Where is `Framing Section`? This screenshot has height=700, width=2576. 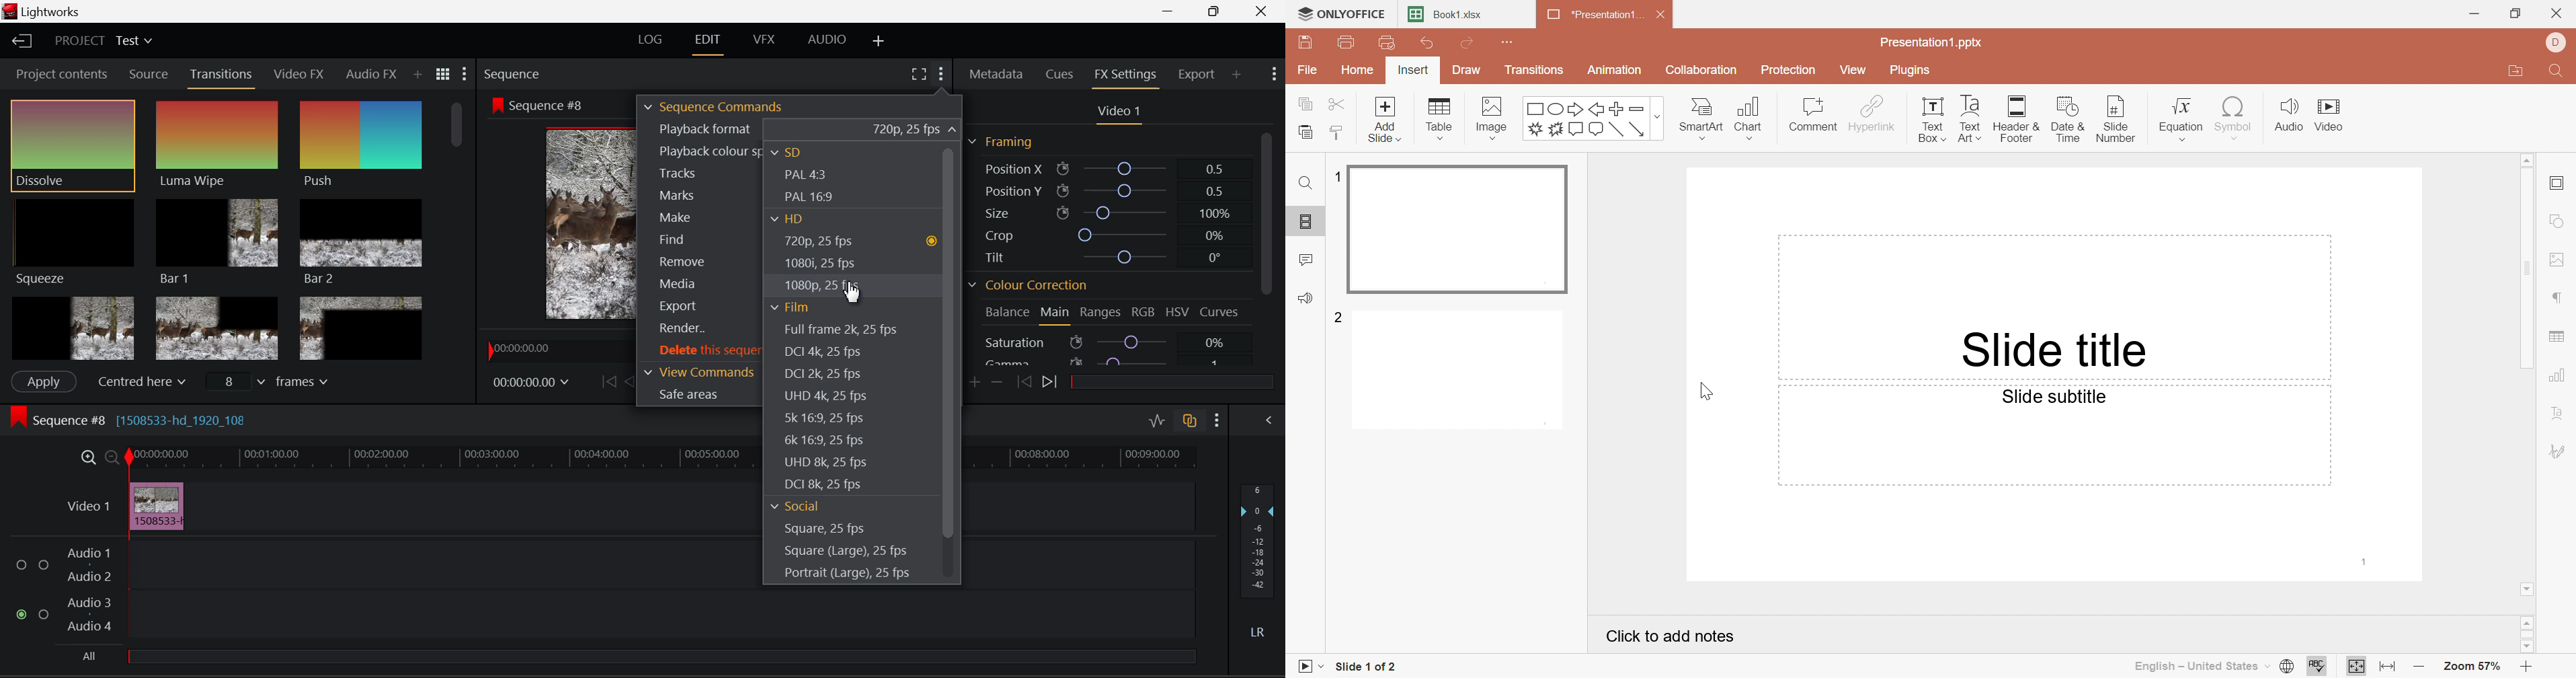
Framing Section is located at coordinates (1001, 142).